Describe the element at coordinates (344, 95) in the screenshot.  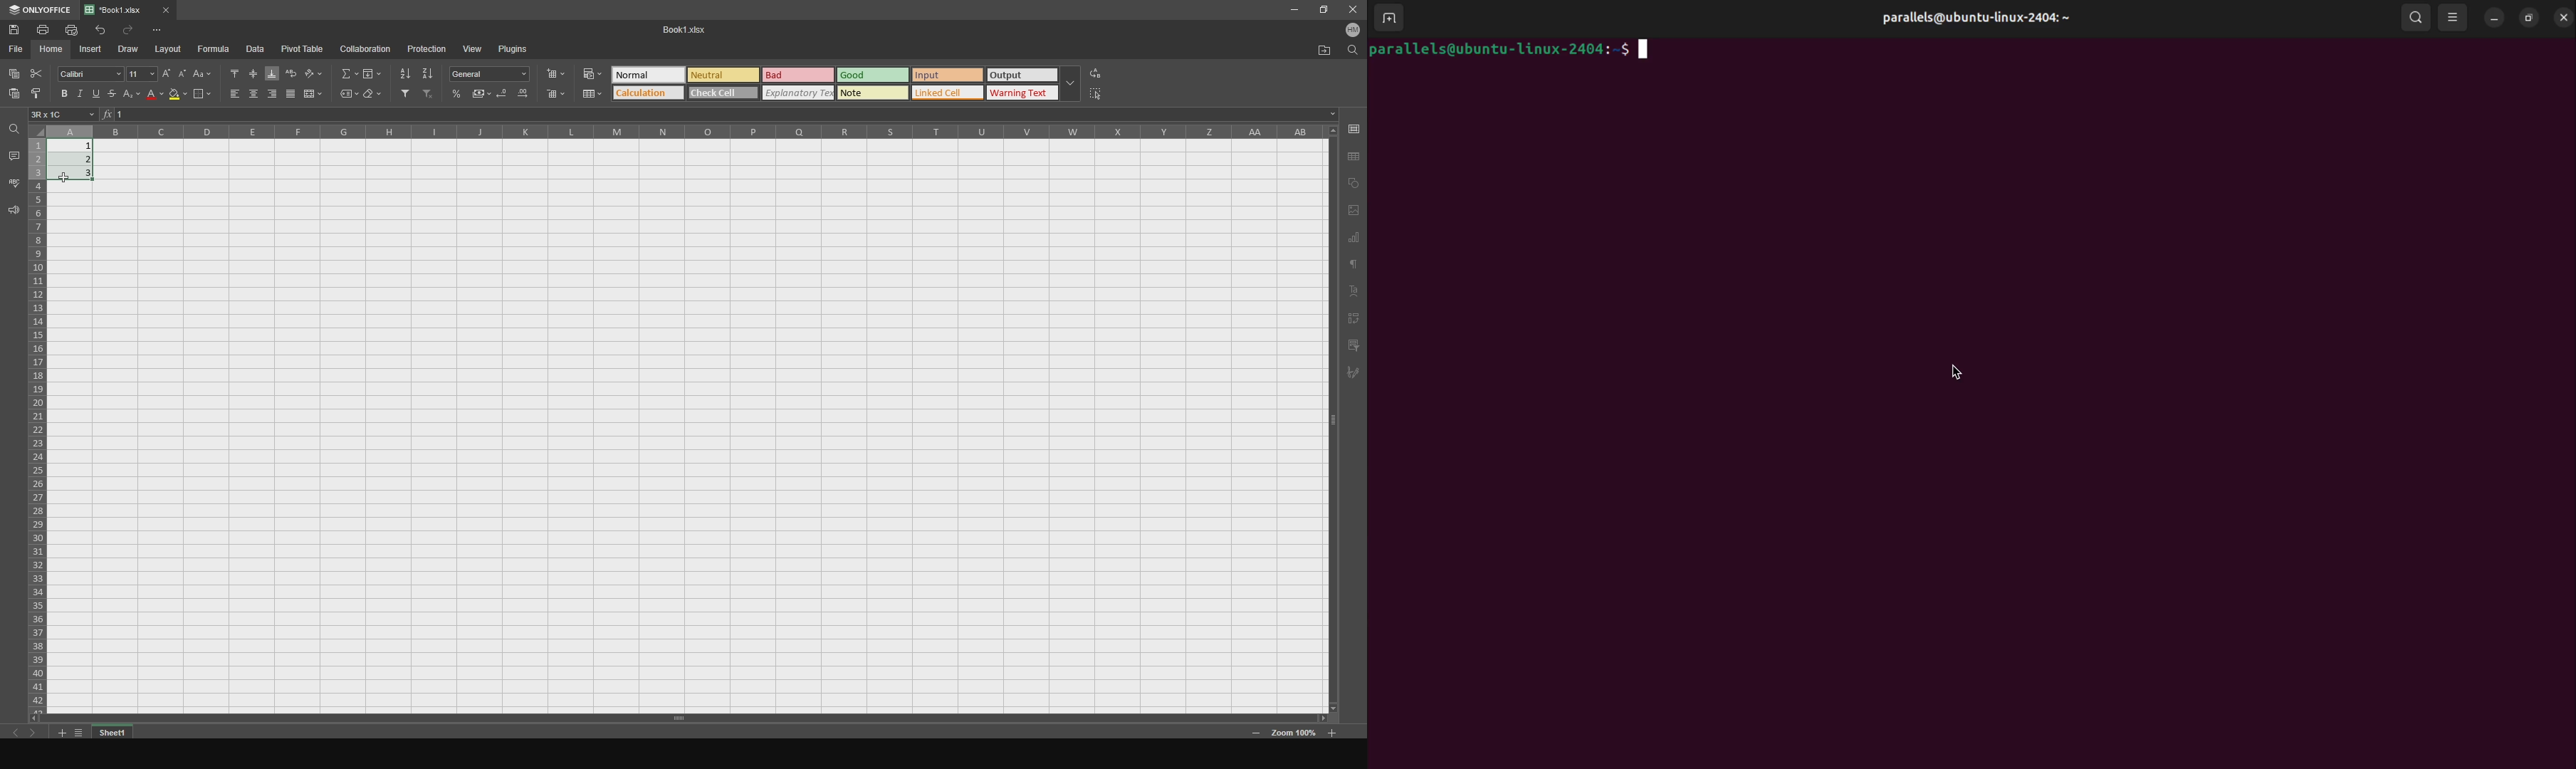
I see `named ranges` at that location.